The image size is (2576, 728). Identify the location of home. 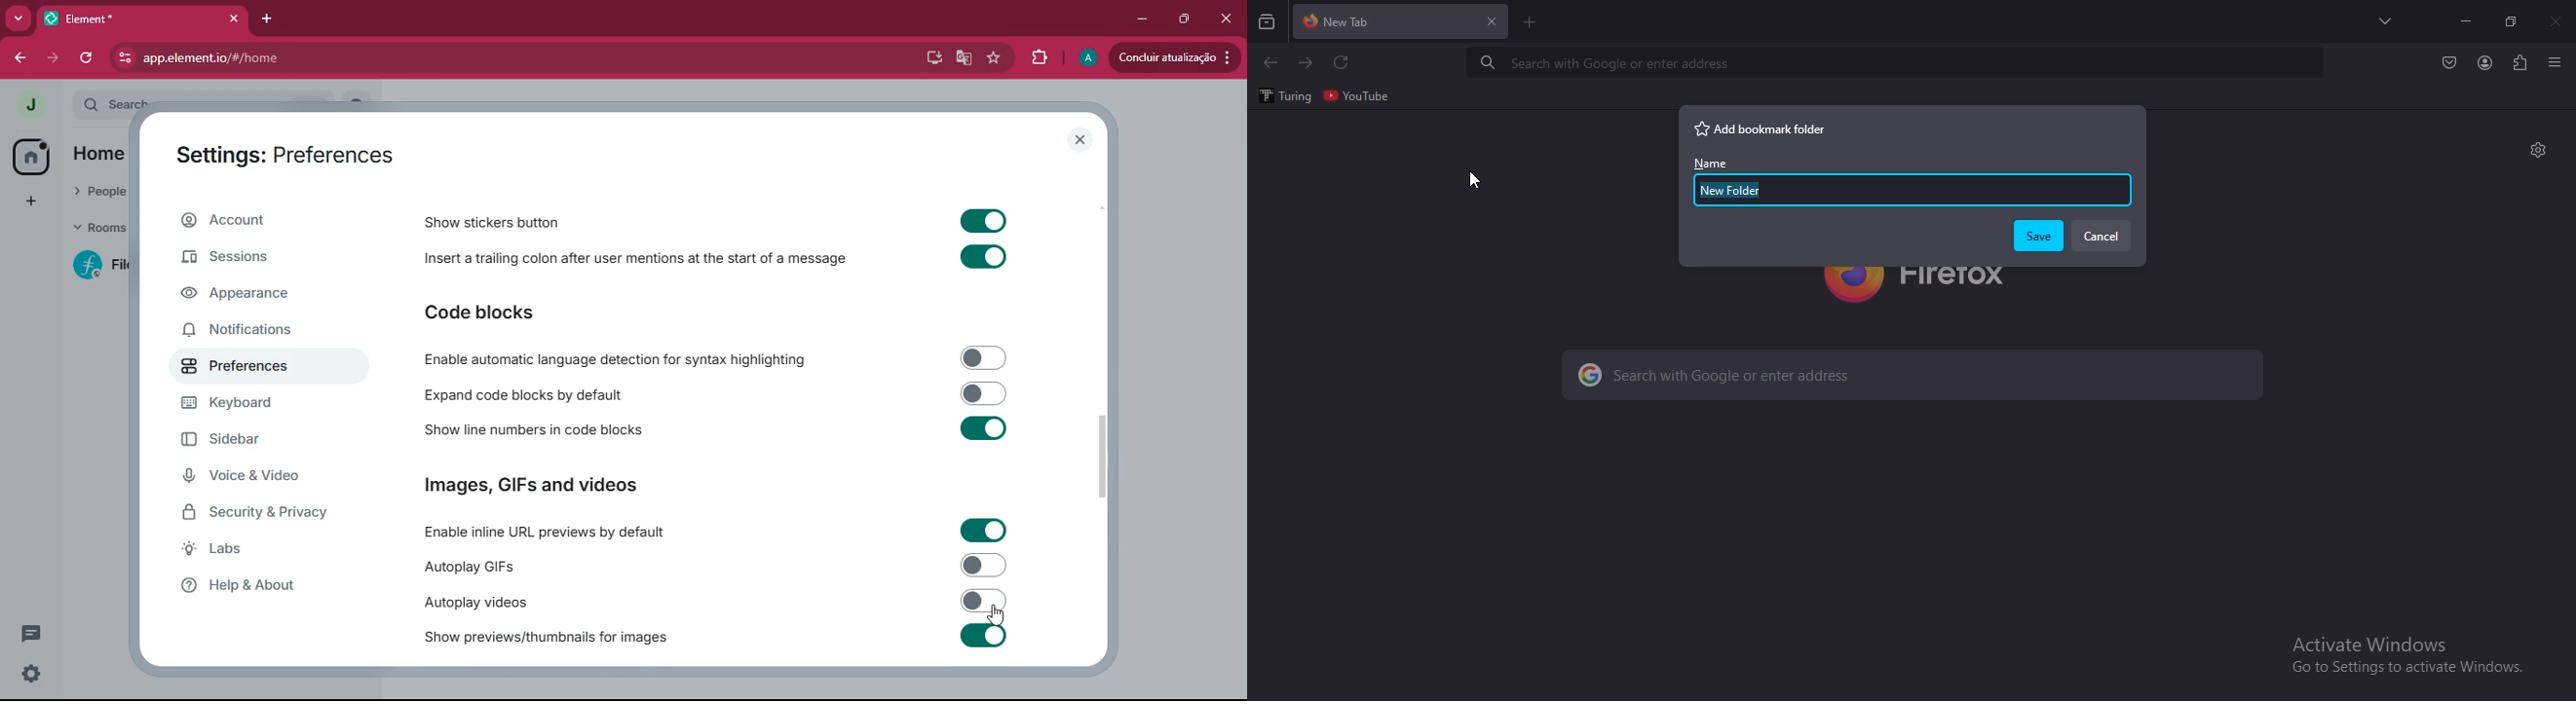
(98, 156).